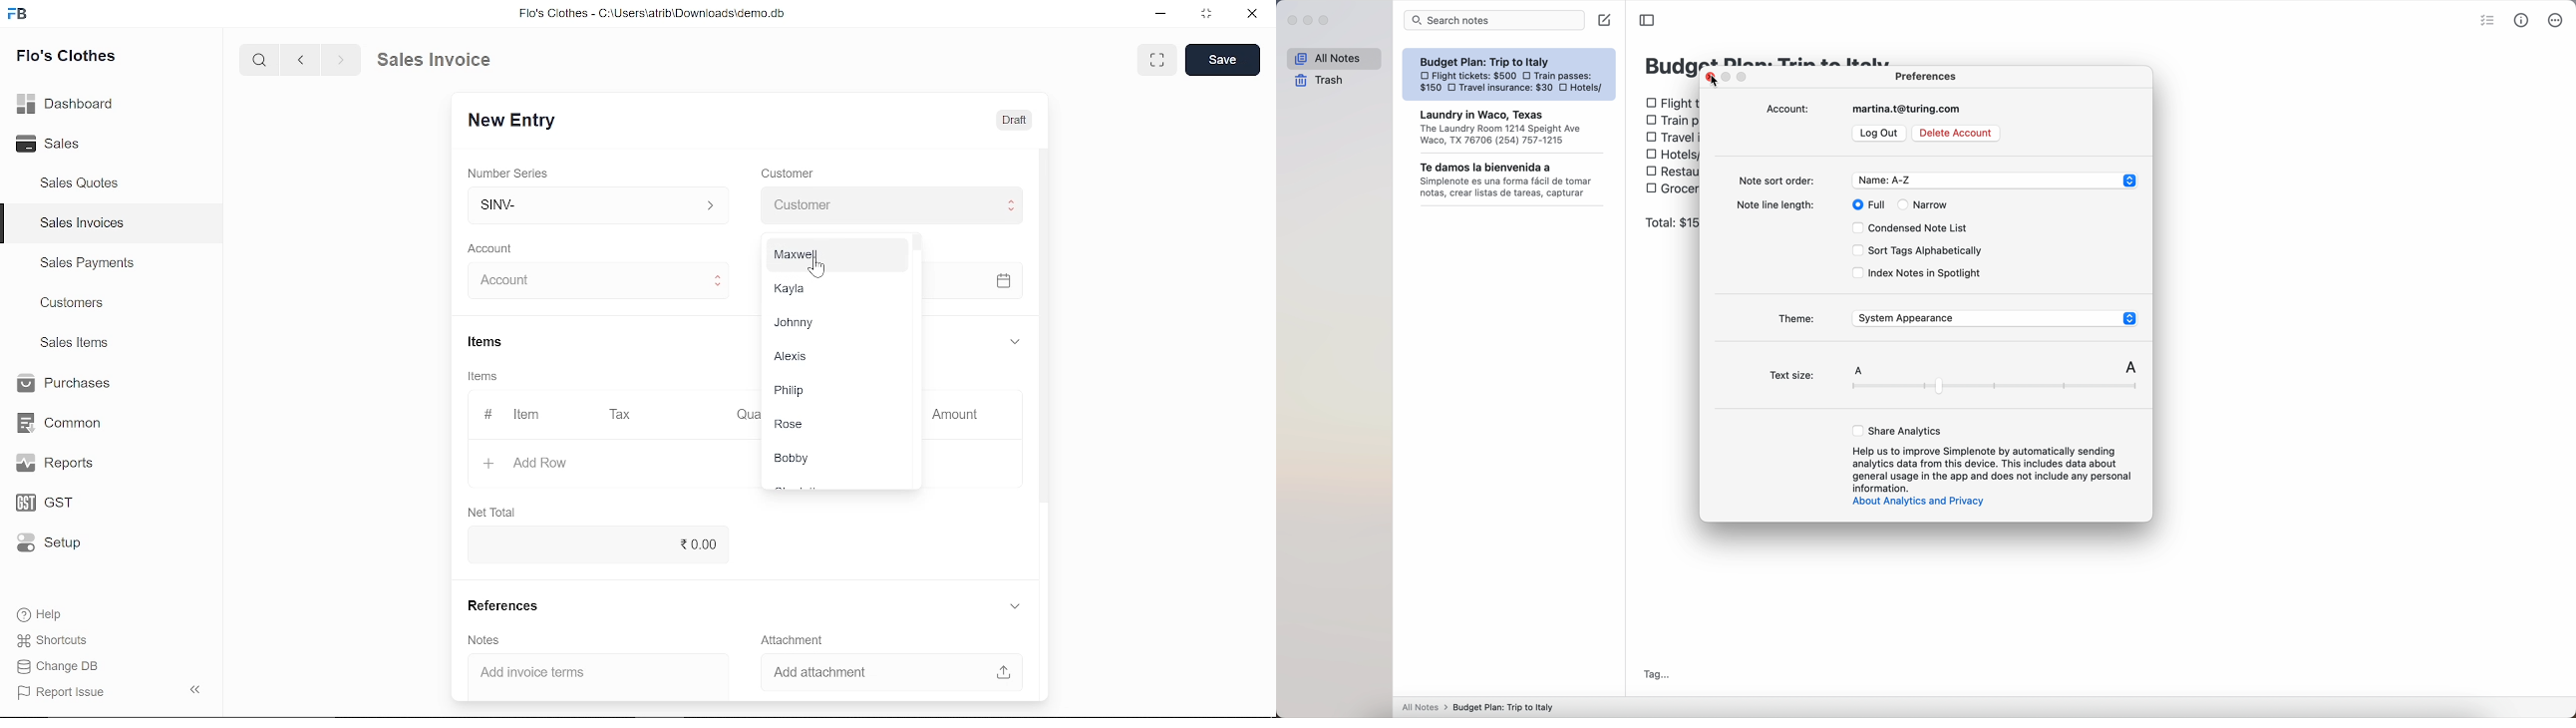  What do you see at coordinates (826, 355) in the screenshot?
I see `Alexis` at bounding box center [826, 355].